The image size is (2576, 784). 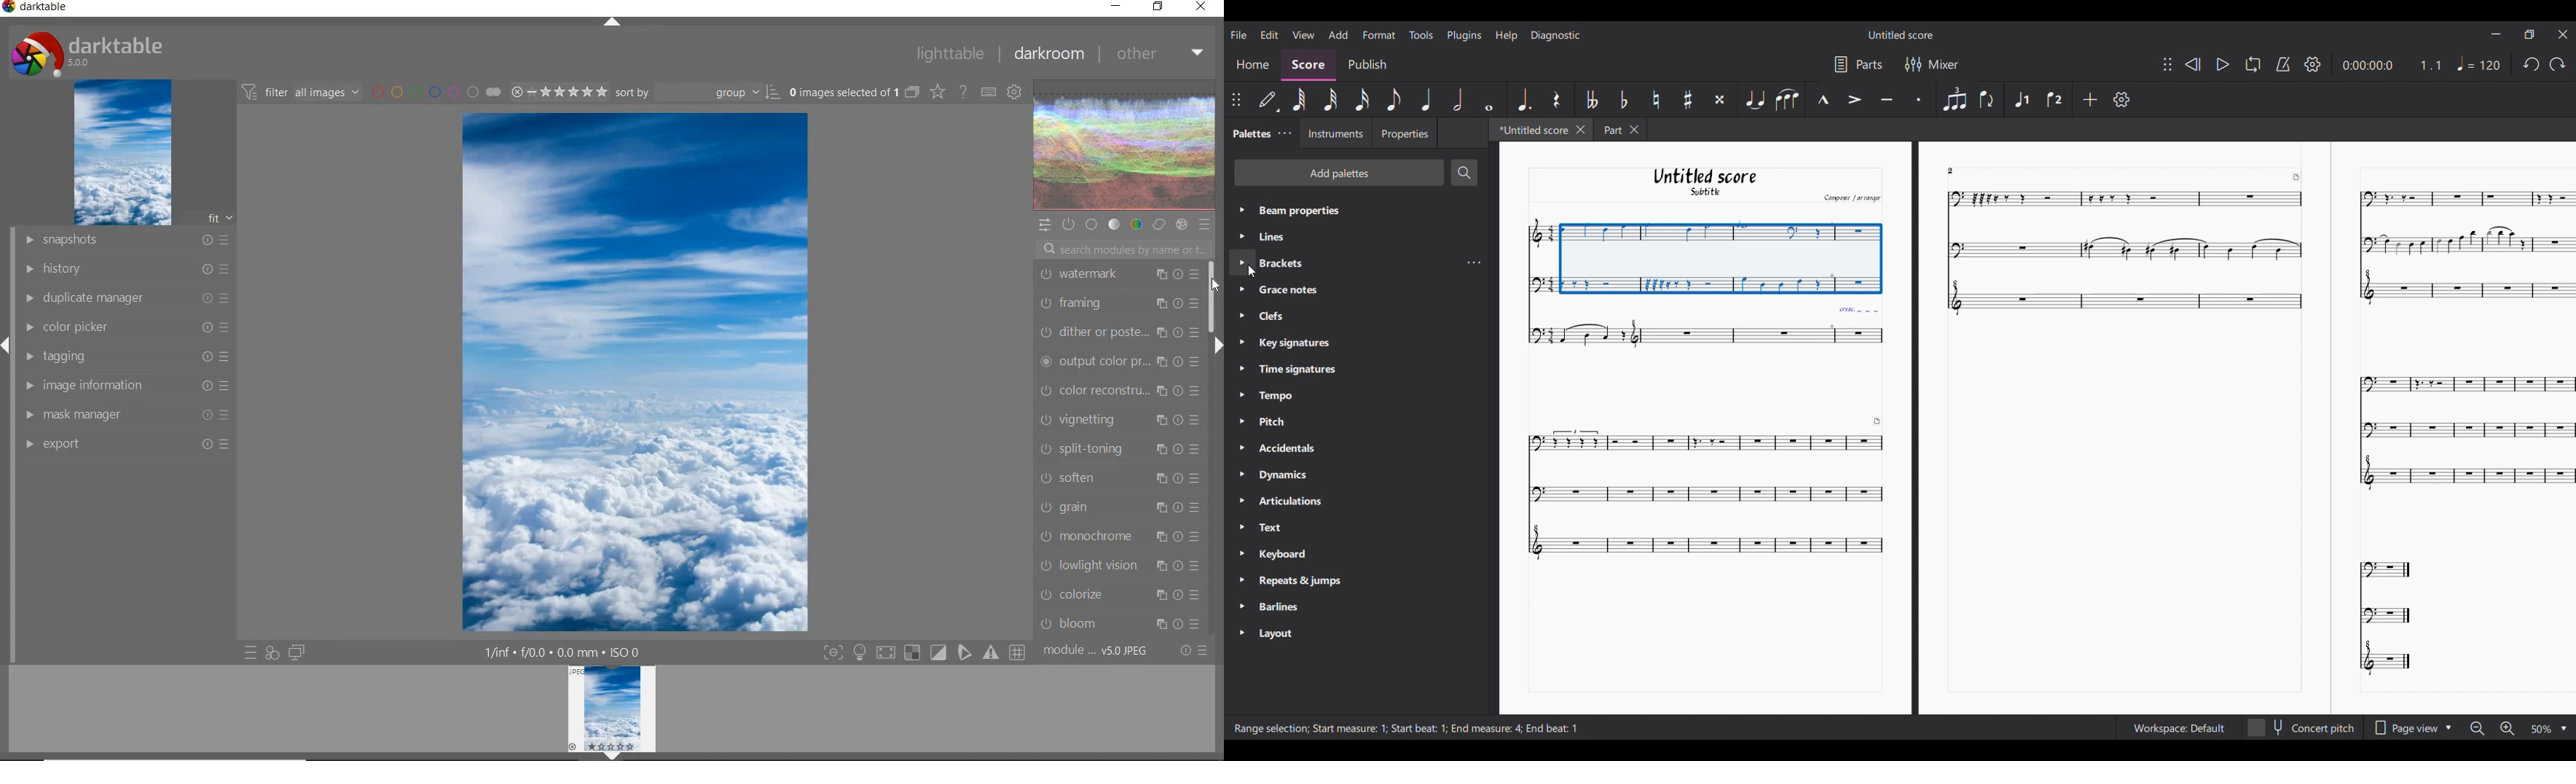 What do you see at coordinates (1380, 35) in the screenshot?
I see `Format` at bounding box center [1380, 35].